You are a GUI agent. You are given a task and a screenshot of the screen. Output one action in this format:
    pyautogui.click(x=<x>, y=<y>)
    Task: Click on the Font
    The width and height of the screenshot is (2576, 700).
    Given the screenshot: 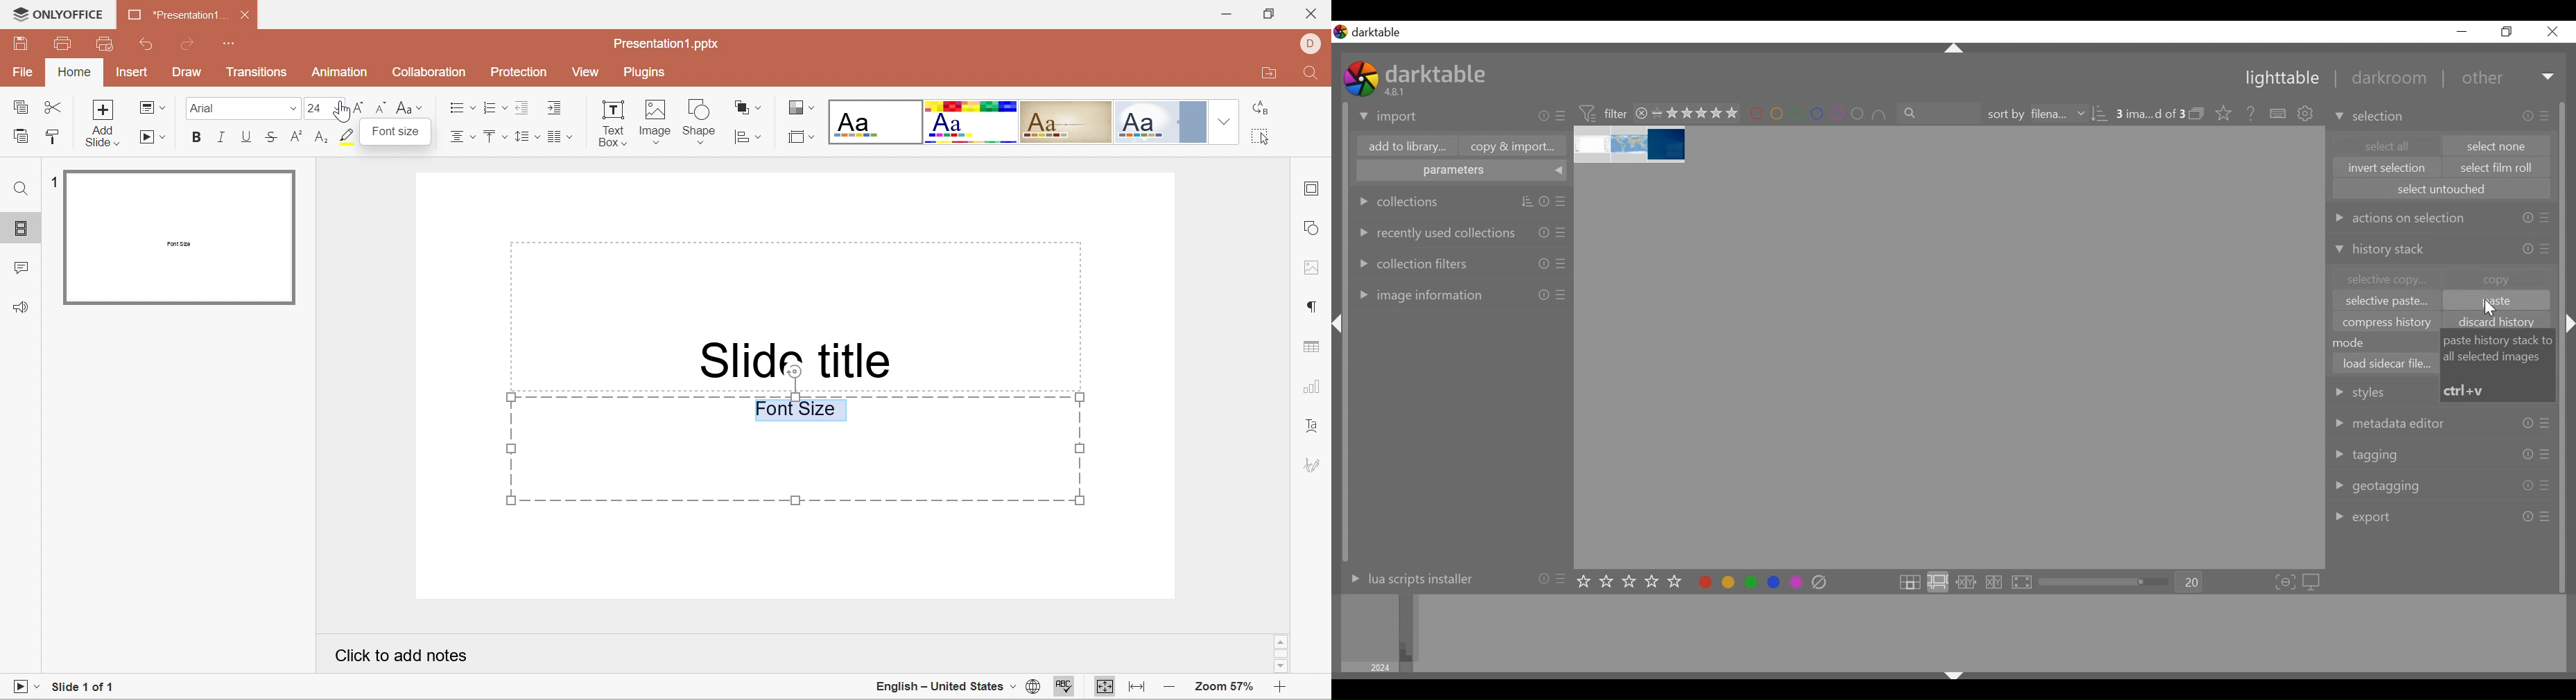 What is the action you would take?
    pyautogui.click(x=202, y=107)
    